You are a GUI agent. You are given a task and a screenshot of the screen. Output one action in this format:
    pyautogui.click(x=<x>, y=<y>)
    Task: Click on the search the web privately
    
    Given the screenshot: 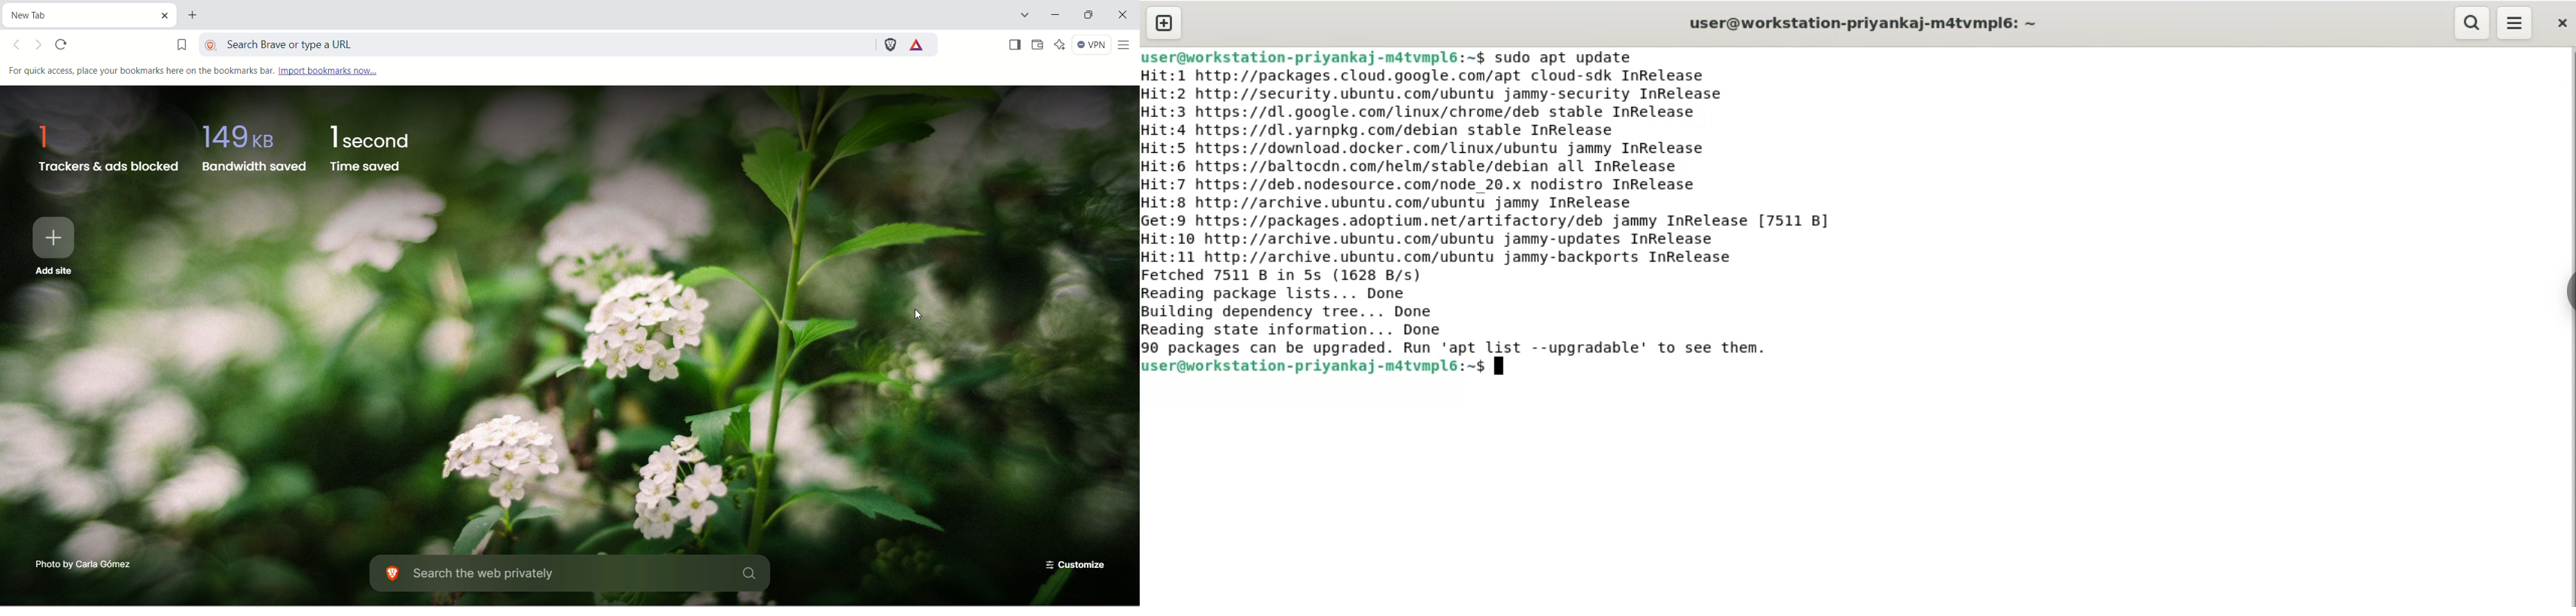 What is the action you would take?
    pyautogui.click(x=575, y=575)
    